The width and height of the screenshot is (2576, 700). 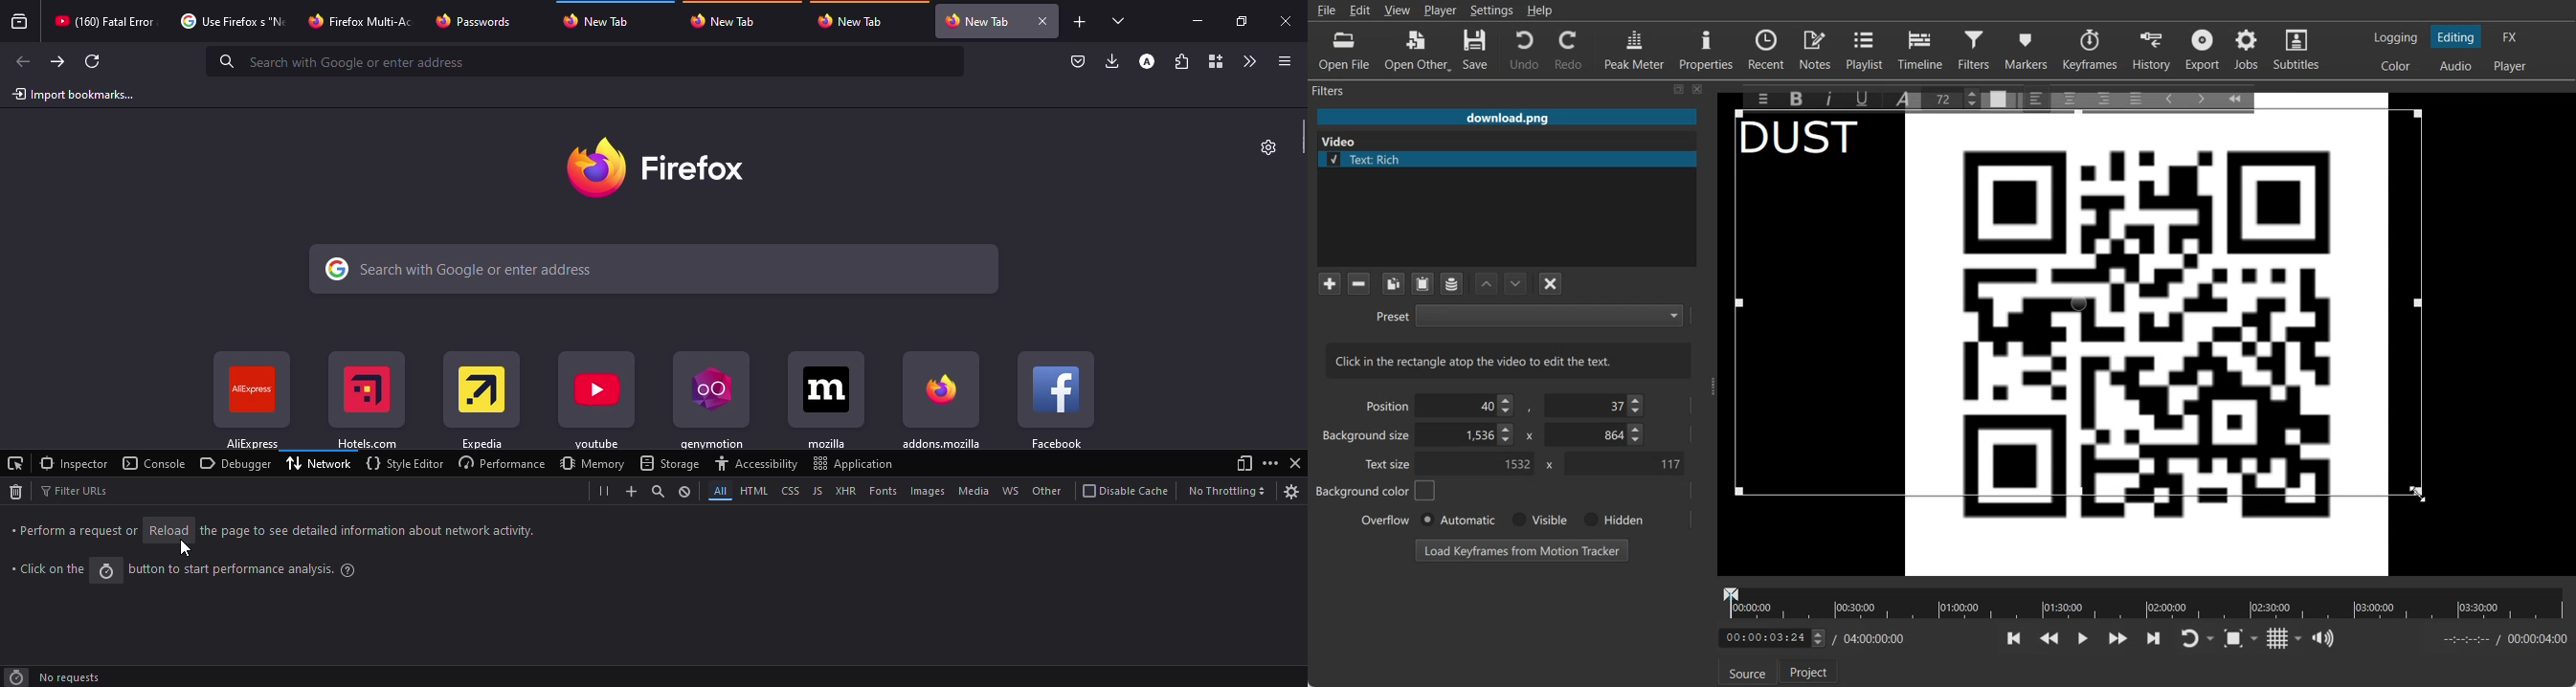 What do you see at coordinates (1423, 284) in the screenshot?
I see `Paste Filters` at bounding box center [1423, 284].